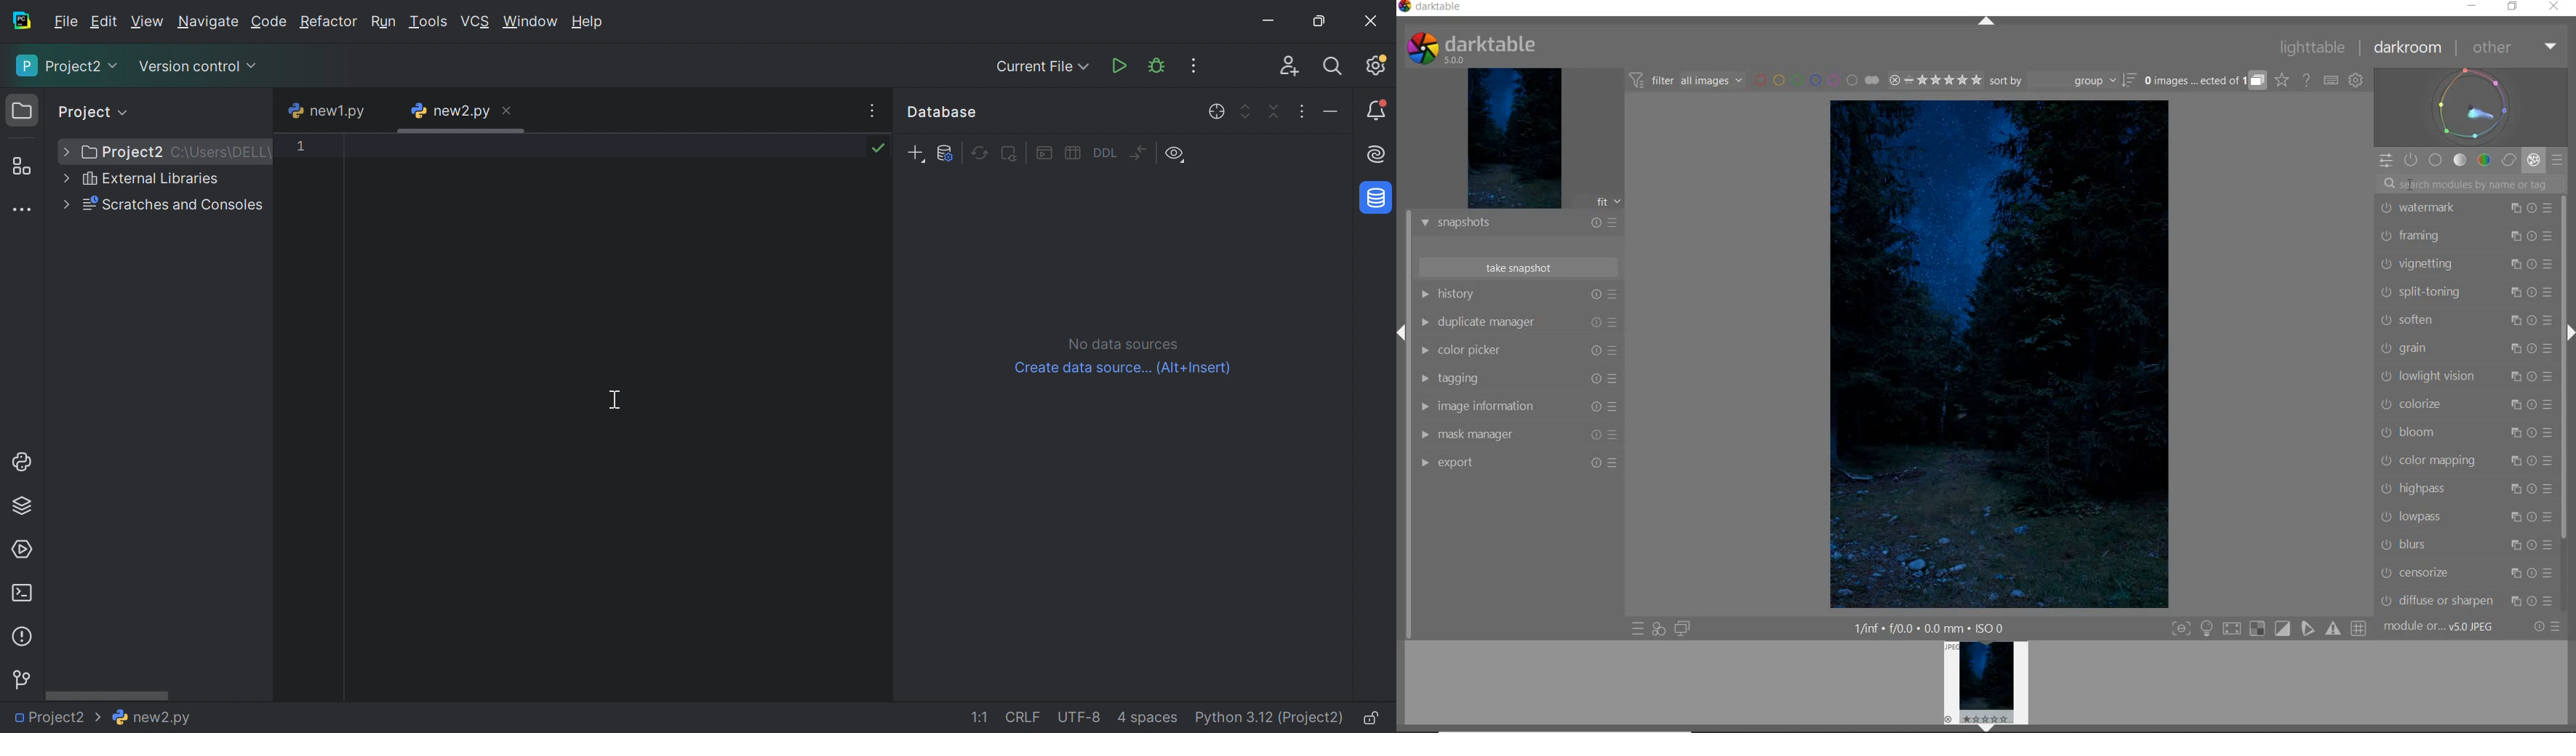 Image resolution: width=2576 pixels, height=756 pixels. Describe the element at coordinates (2558, 159) in the screenshot. I see `PRESETS` at that location.